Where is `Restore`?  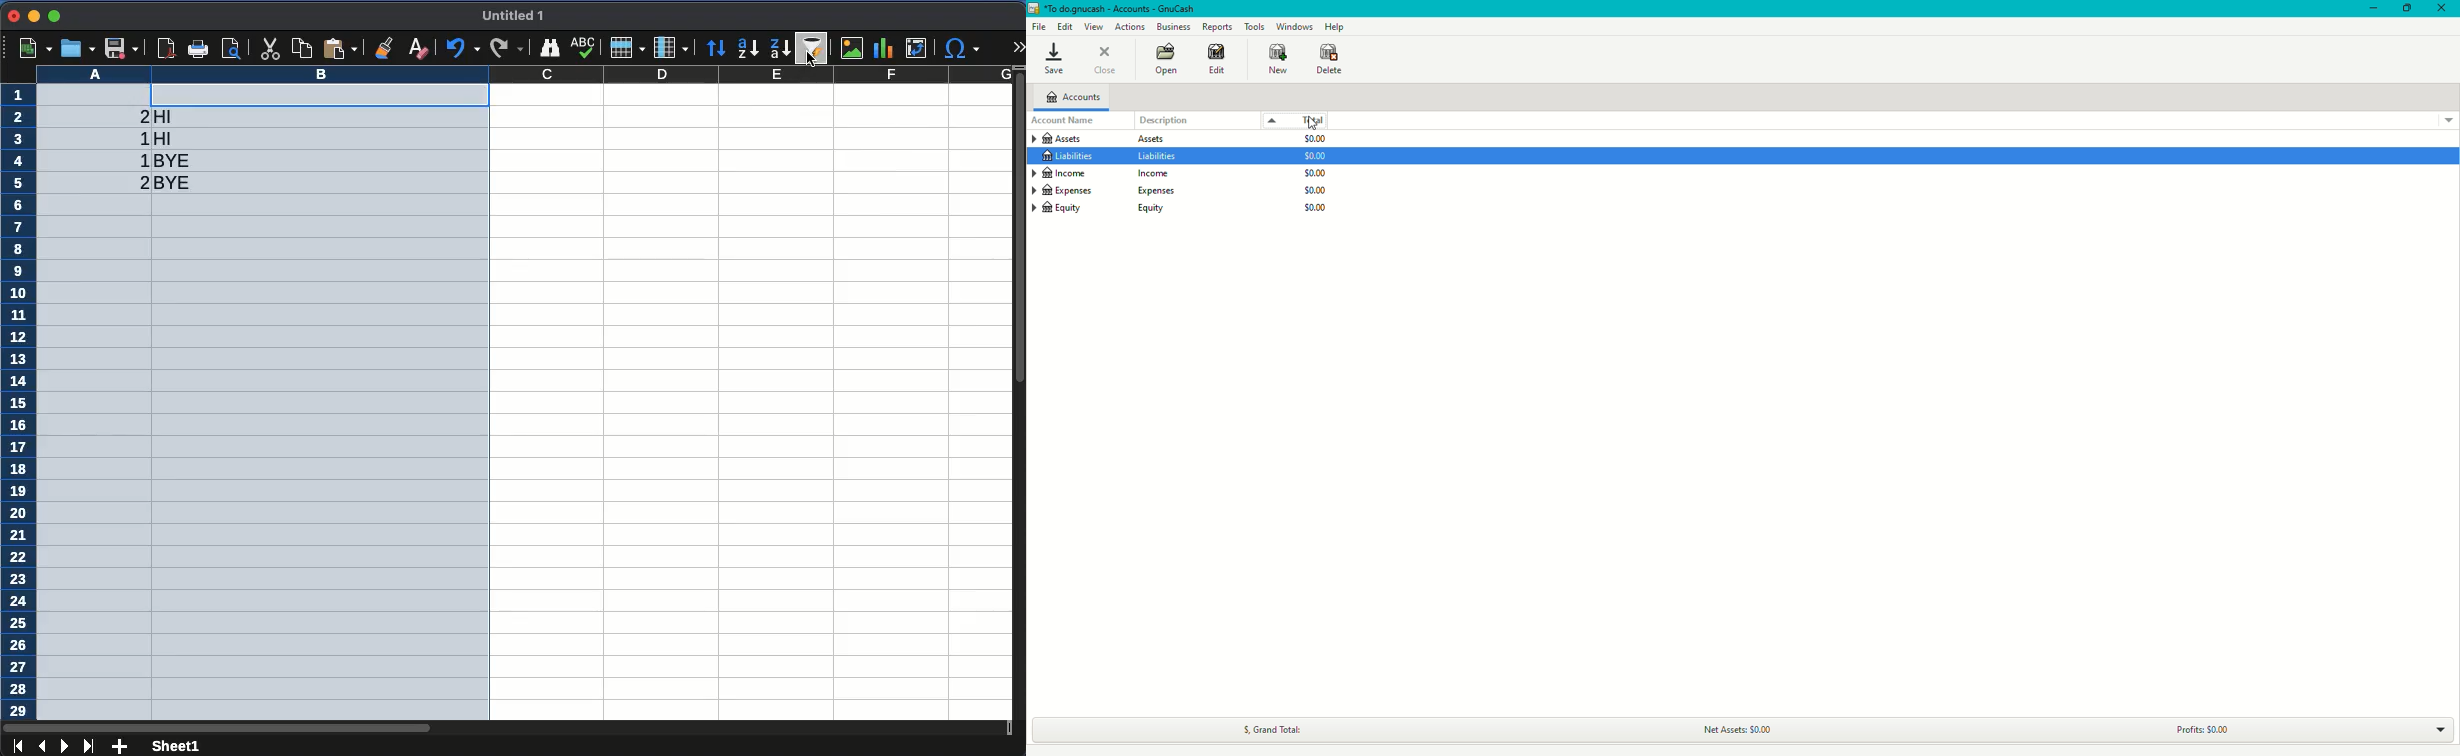
Restore is located at coordinates (2406, 7).